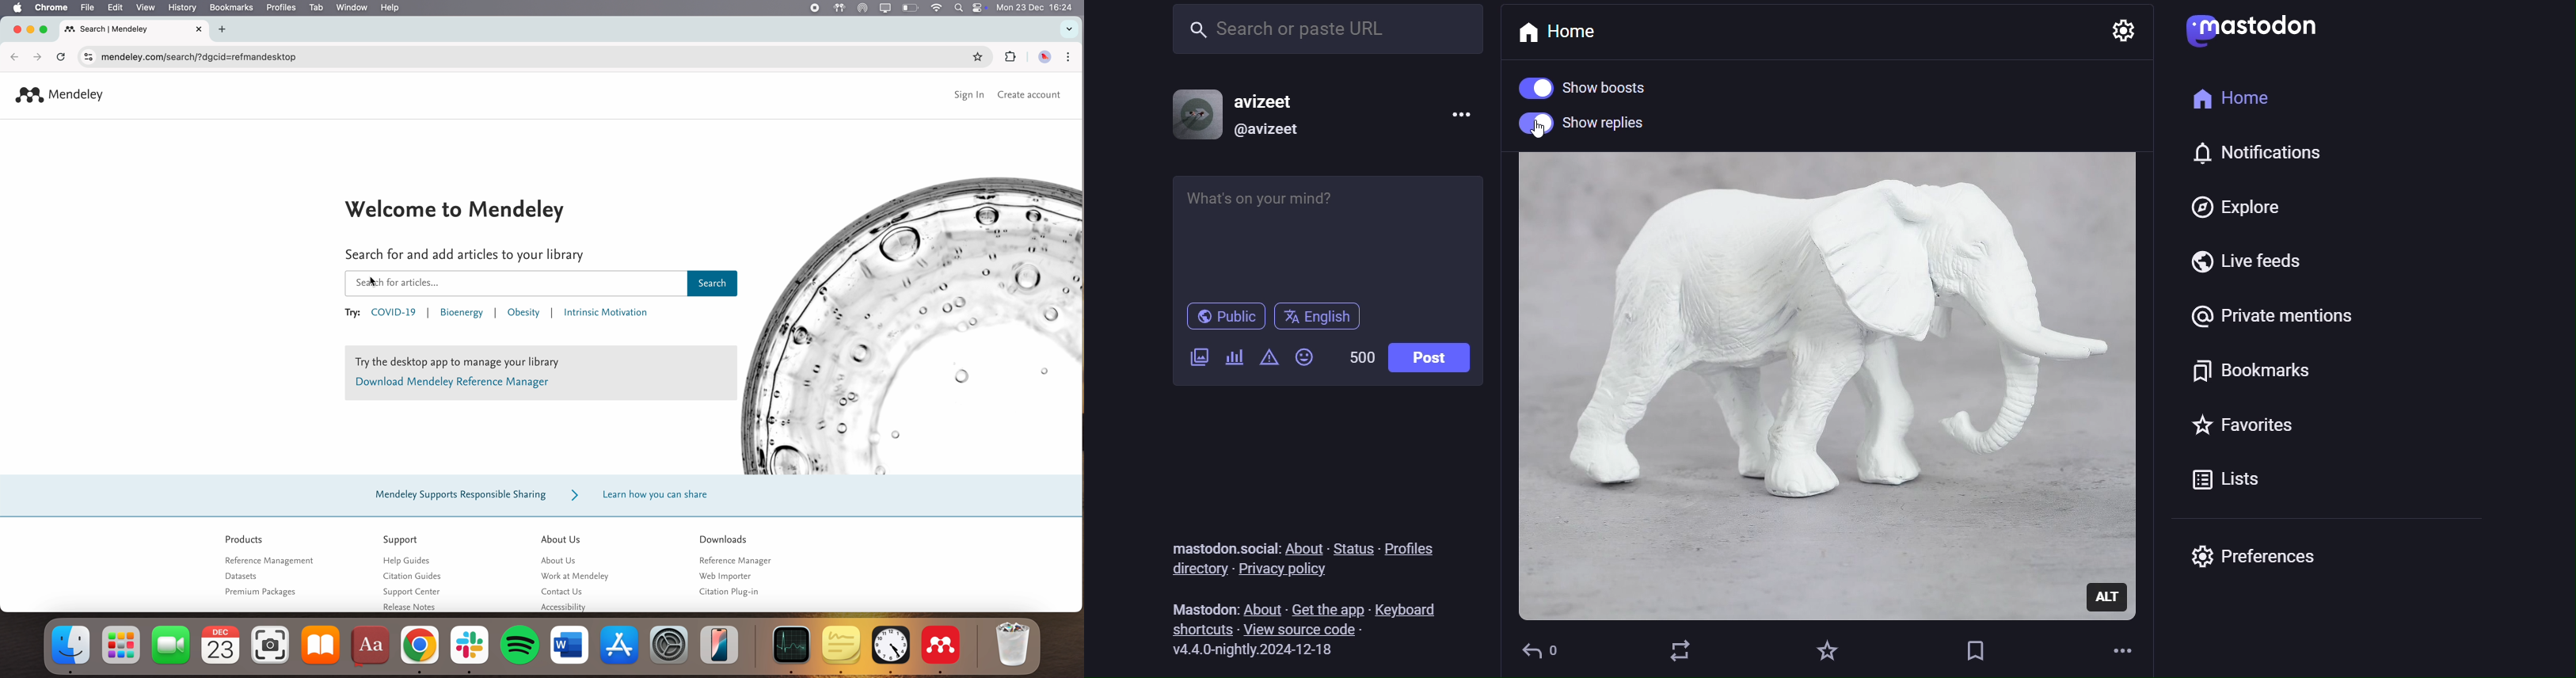 The height and width of the screenshot is (700, 2576). What do you see at coordinates (2254, 32) in the screenshot?
I see `logo` at bounding box center [2254, 32].